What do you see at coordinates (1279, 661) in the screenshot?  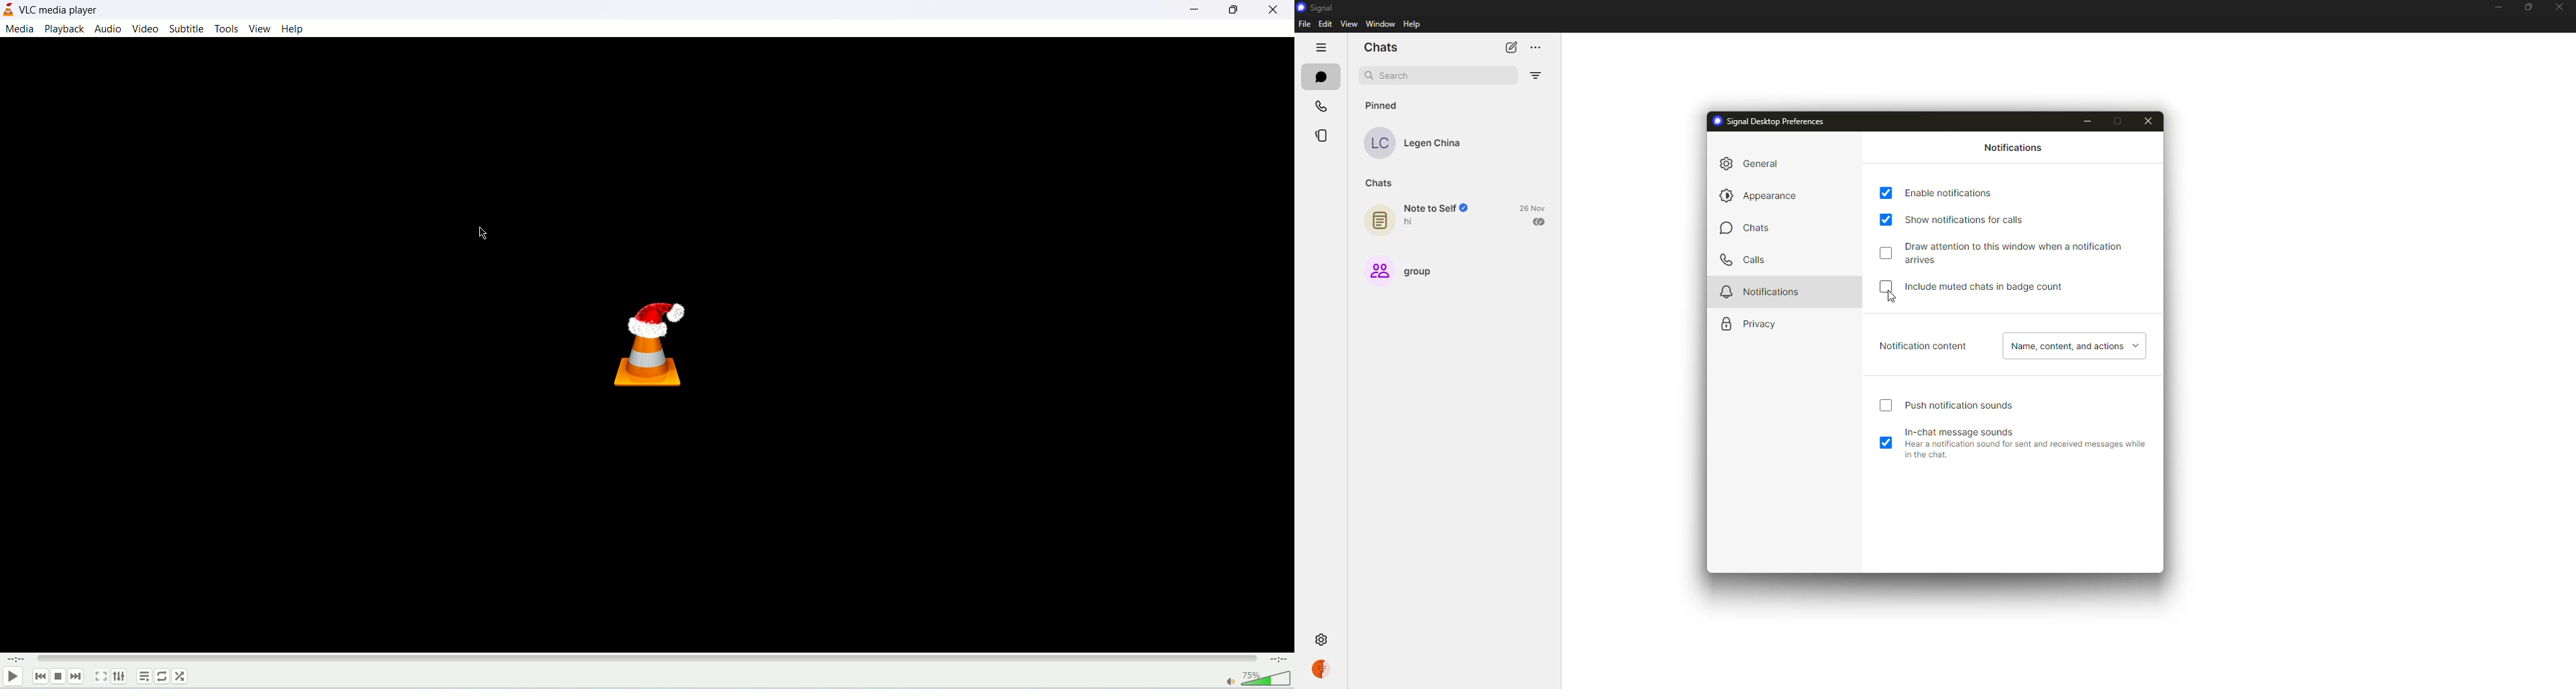 I see `total time` at bounding box center [1279, 661].